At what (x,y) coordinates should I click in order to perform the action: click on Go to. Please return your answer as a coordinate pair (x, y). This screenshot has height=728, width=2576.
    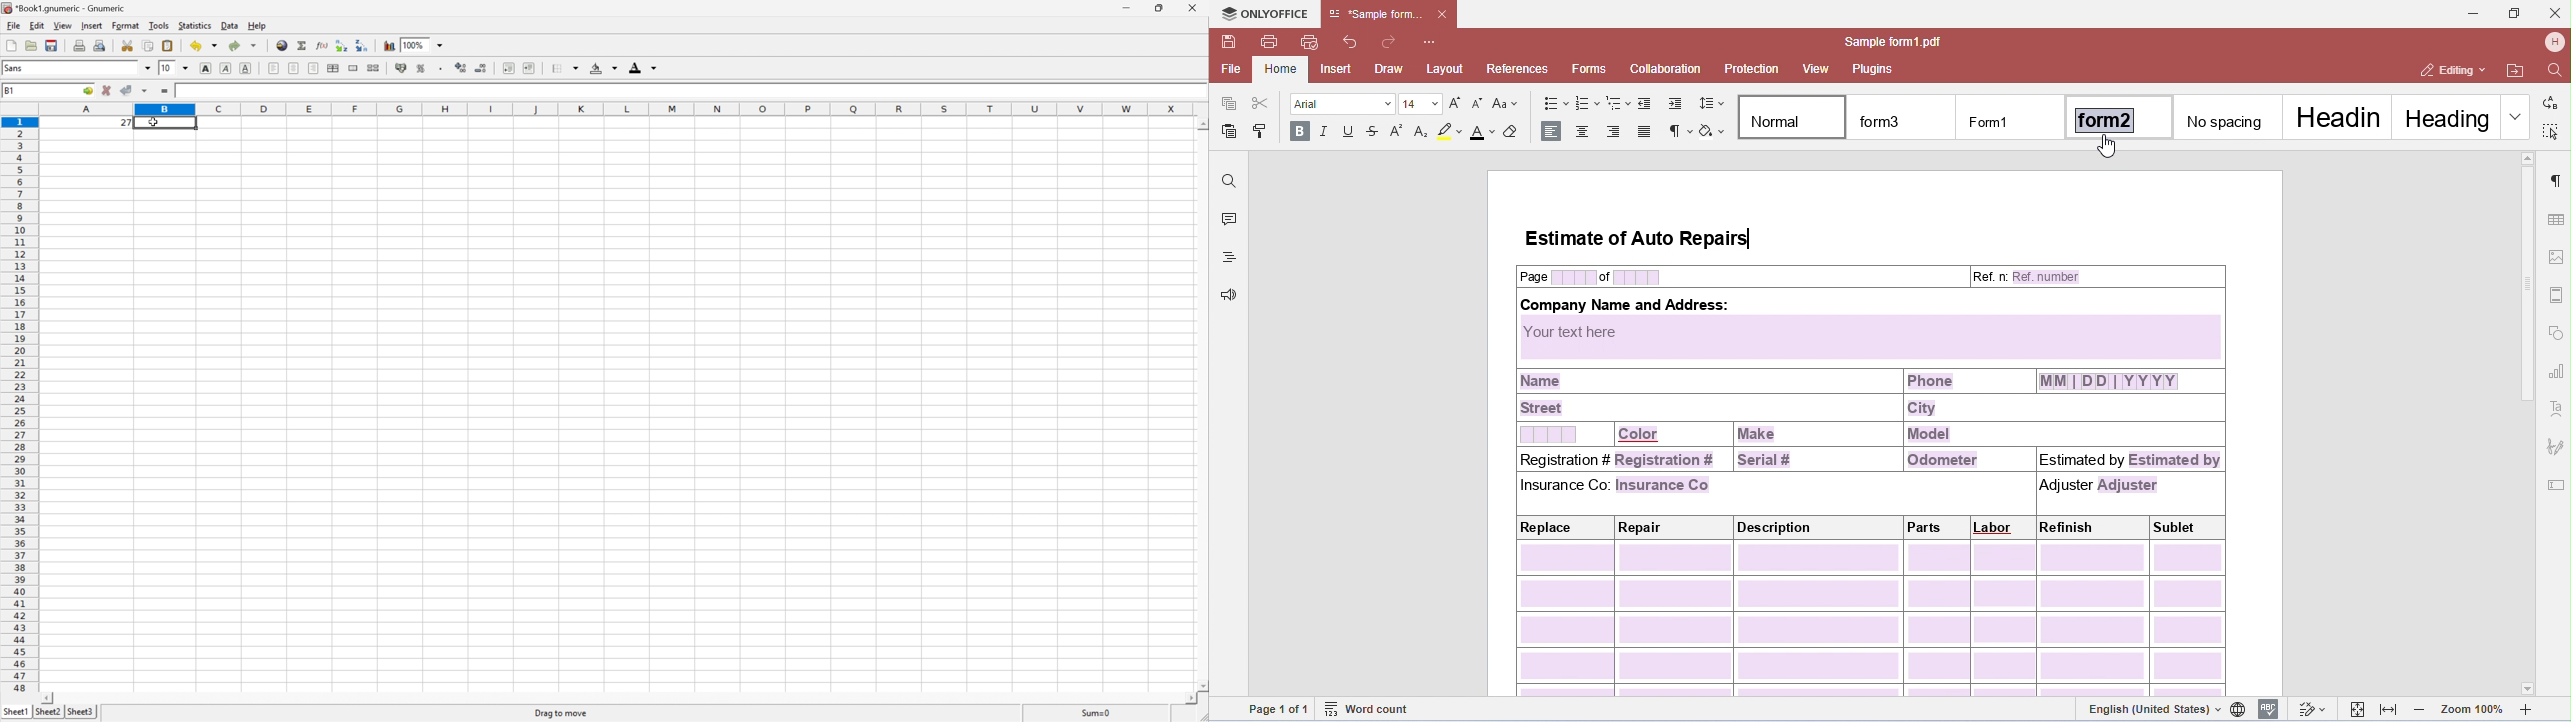
    Looking at the image, I should click on (86, 90).